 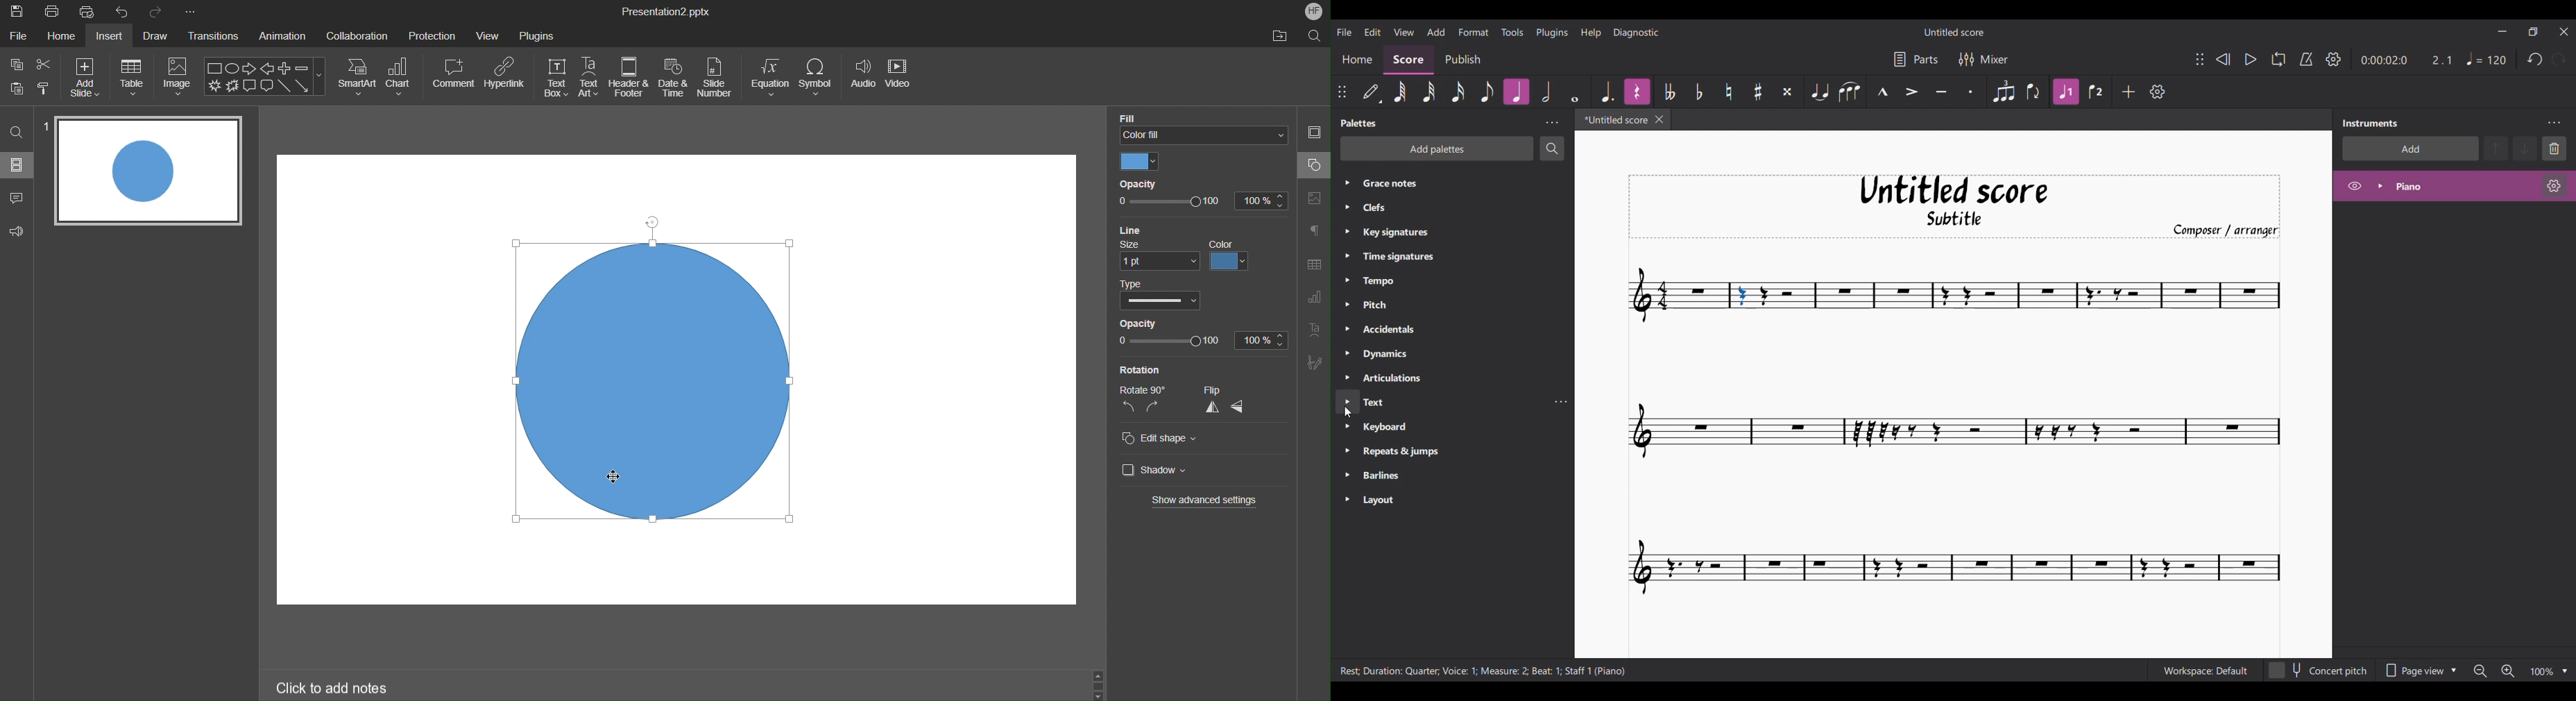 I want to click on Line Settings, so click(x=1140, y=229).